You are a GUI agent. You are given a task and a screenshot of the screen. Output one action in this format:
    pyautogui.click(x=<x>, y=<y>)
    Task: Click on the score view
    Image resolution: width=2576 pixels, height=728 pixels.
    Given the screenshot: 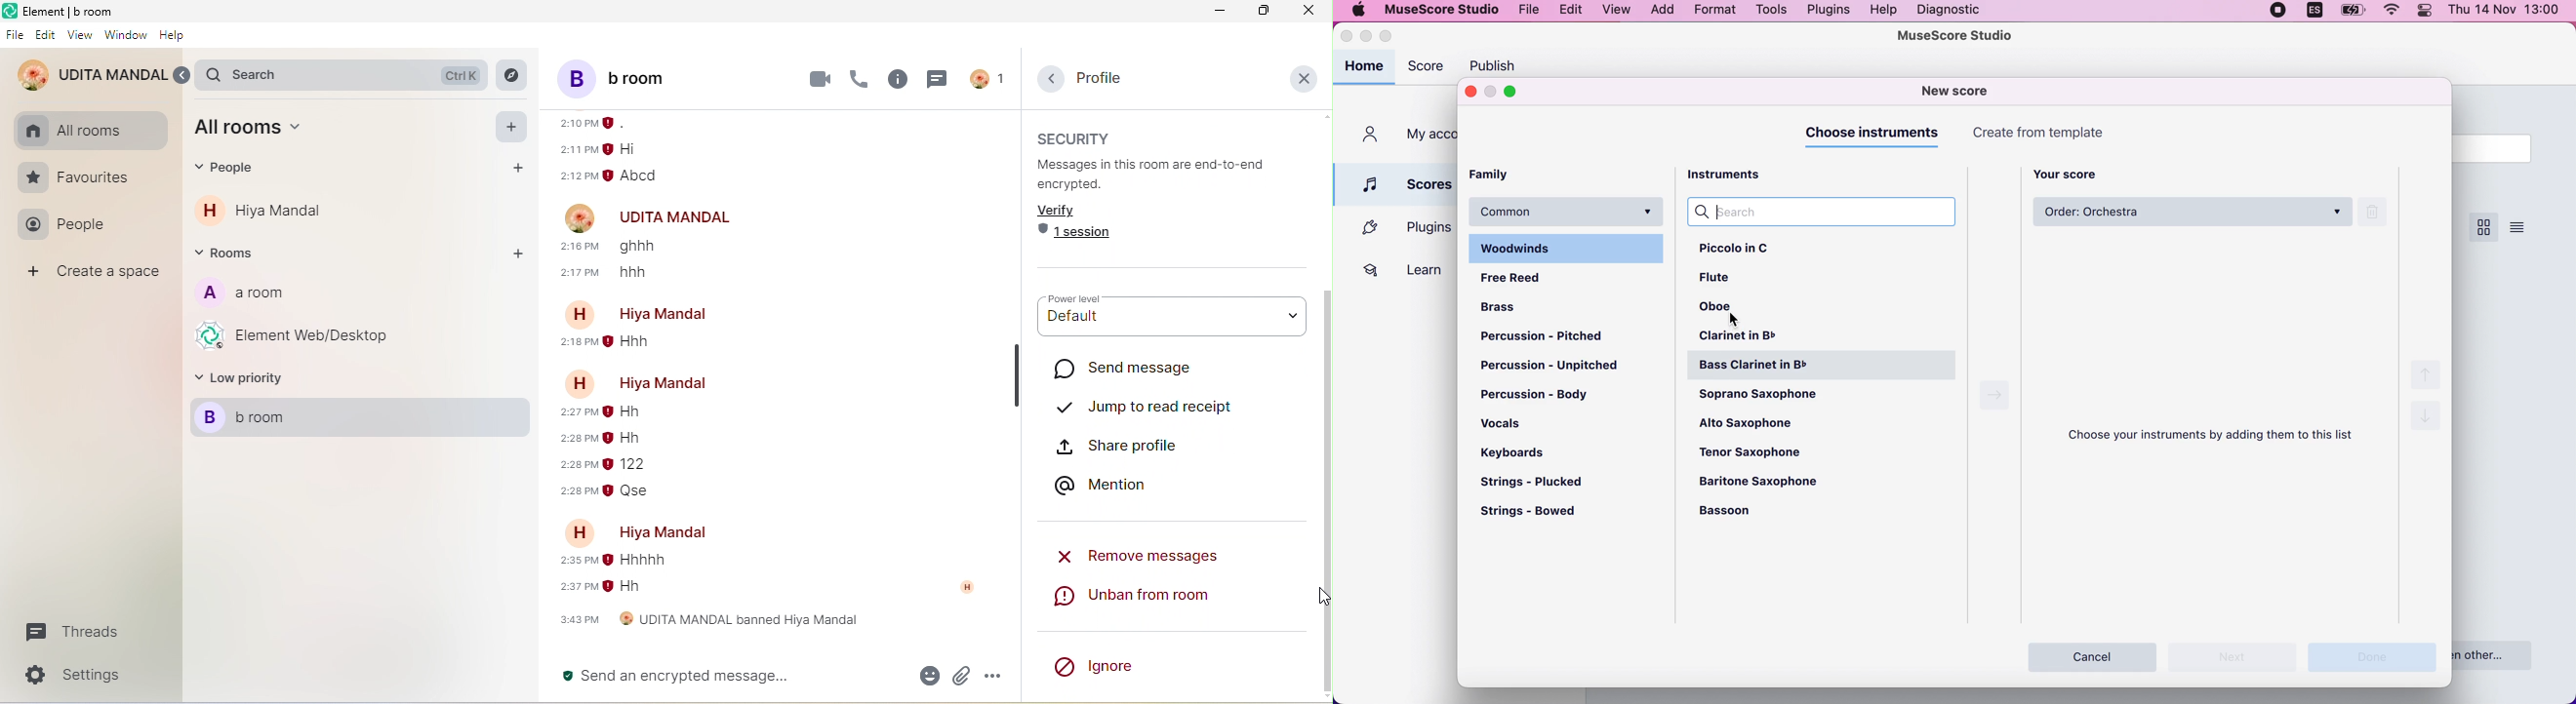 What is the action you would take?
    pyautogui.click(x=2482, y=228)
    